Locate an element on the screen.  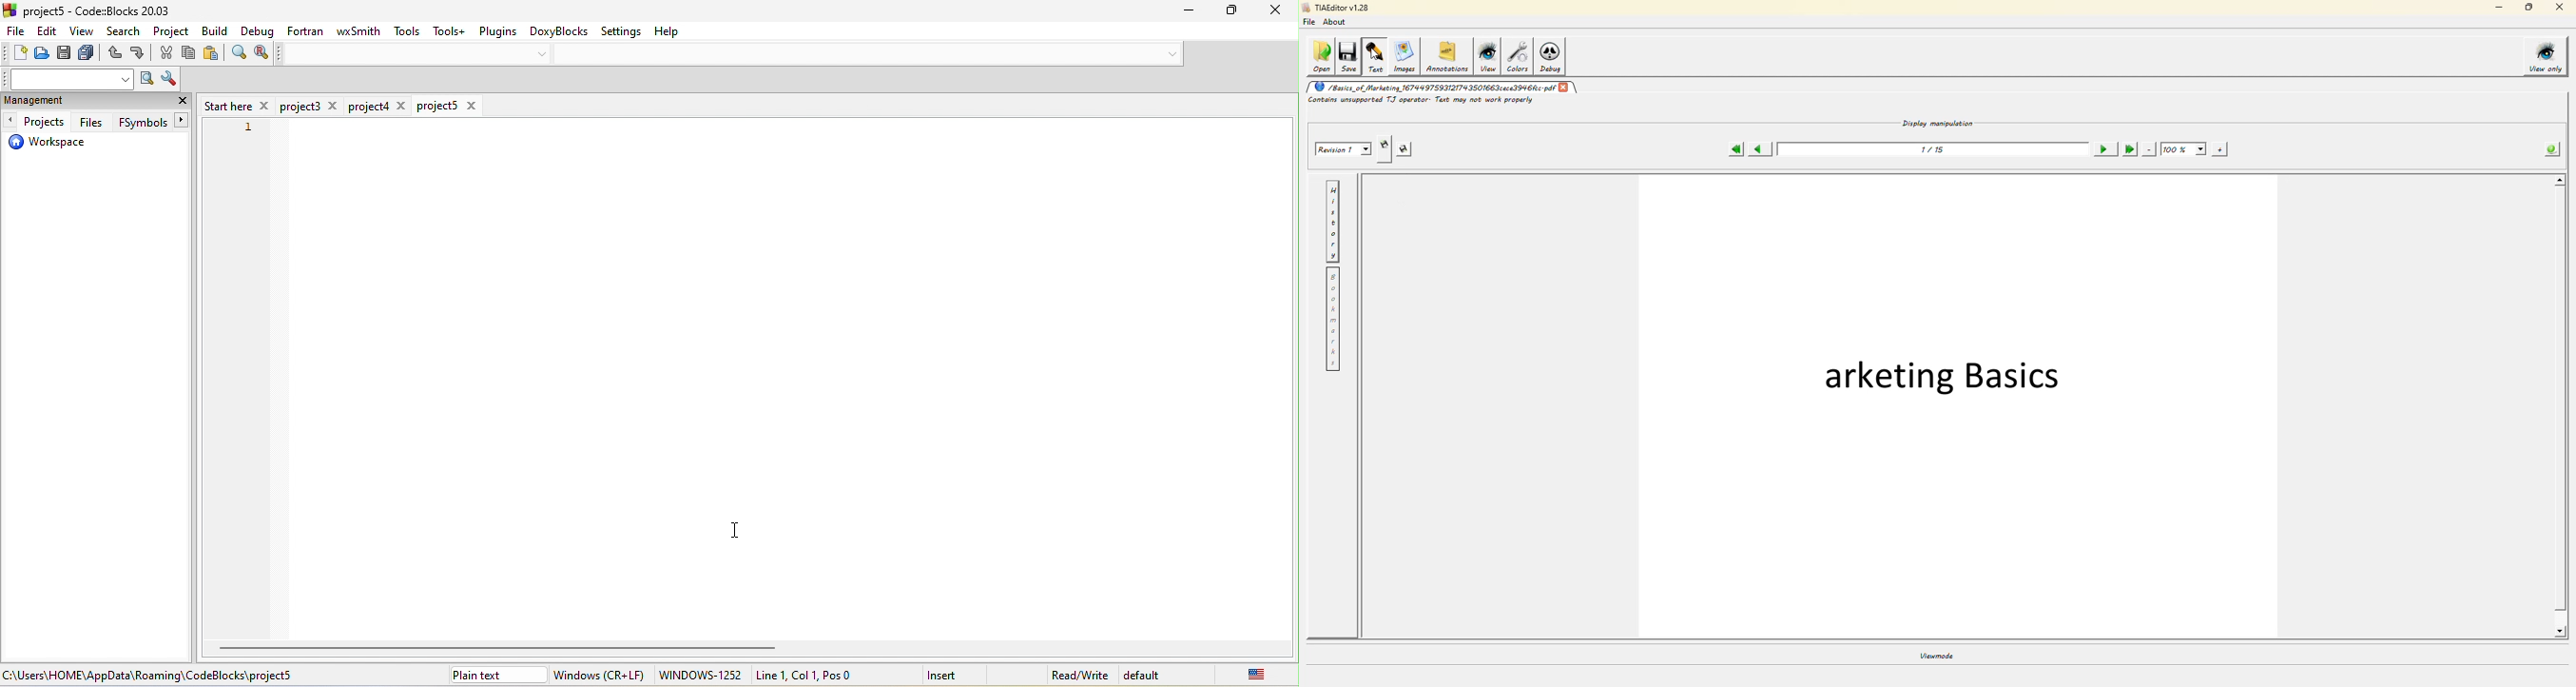
find is located at coordinates (238, 55).